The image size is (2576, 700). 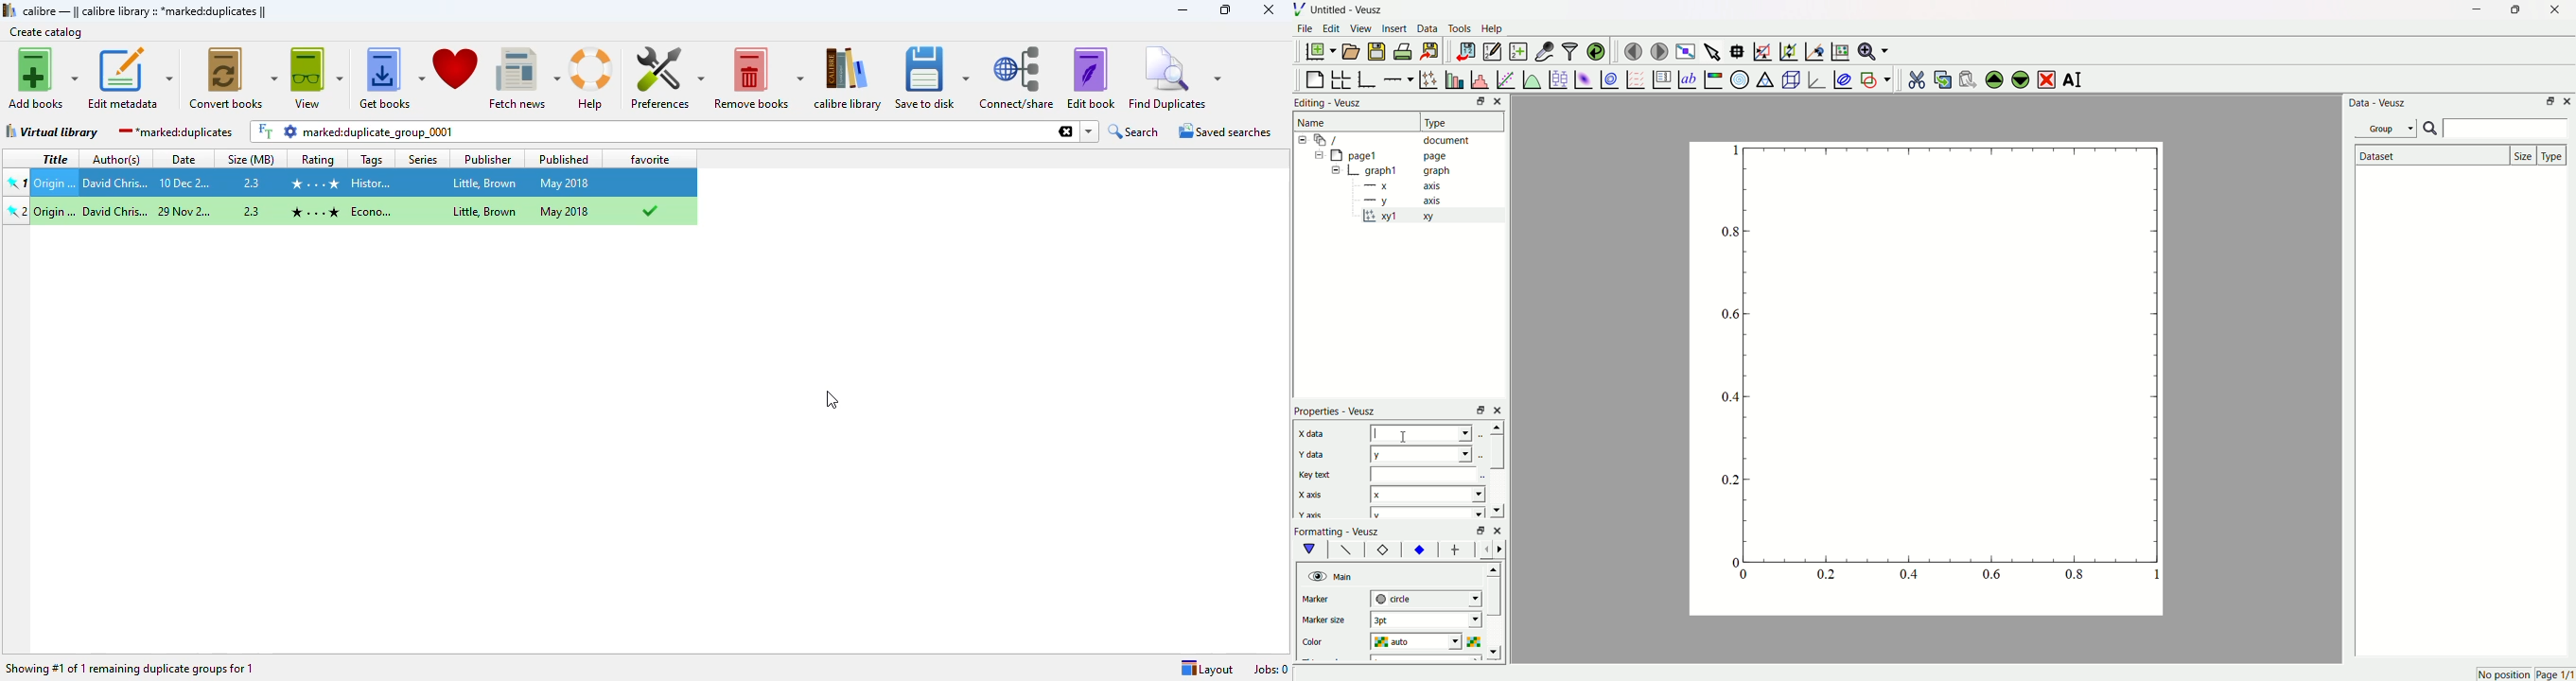 What do you see at coordinates (653, 158) in the screenshot?
I see `favorite` at bounding box center [653, 158].